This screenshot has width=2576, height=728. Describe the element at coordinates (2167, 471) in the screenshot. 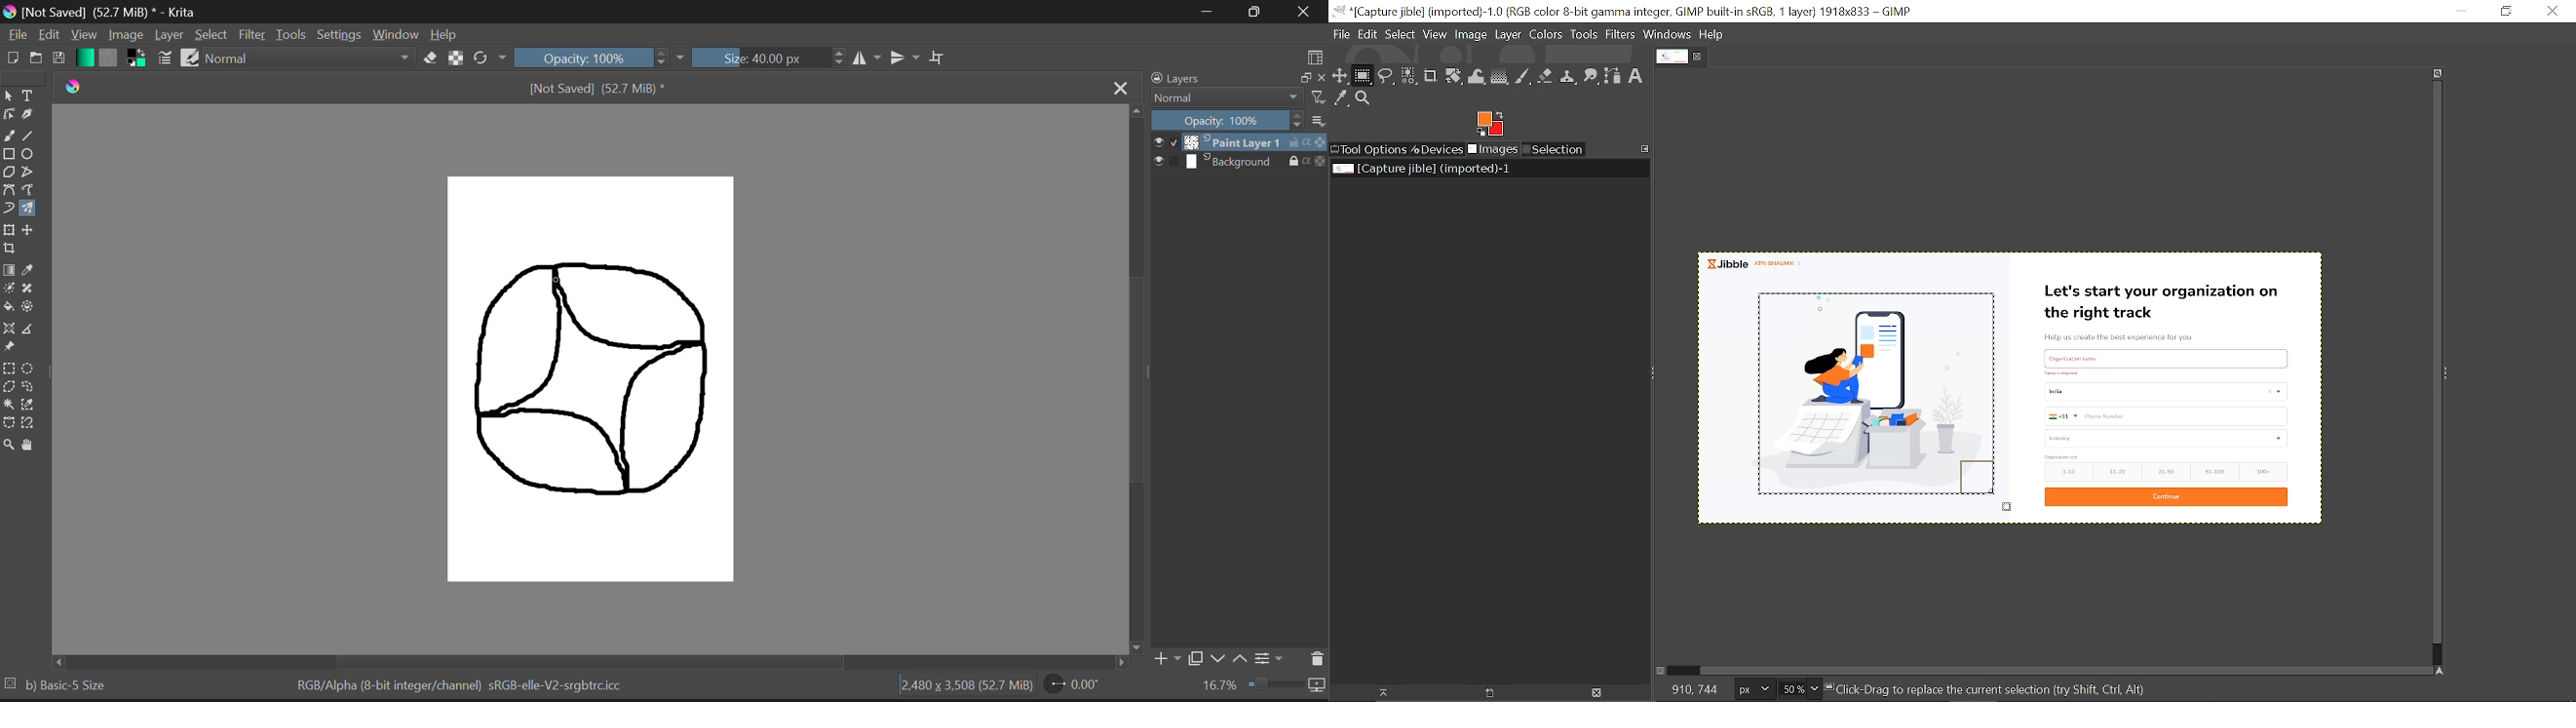

I see `21-50` at that location.